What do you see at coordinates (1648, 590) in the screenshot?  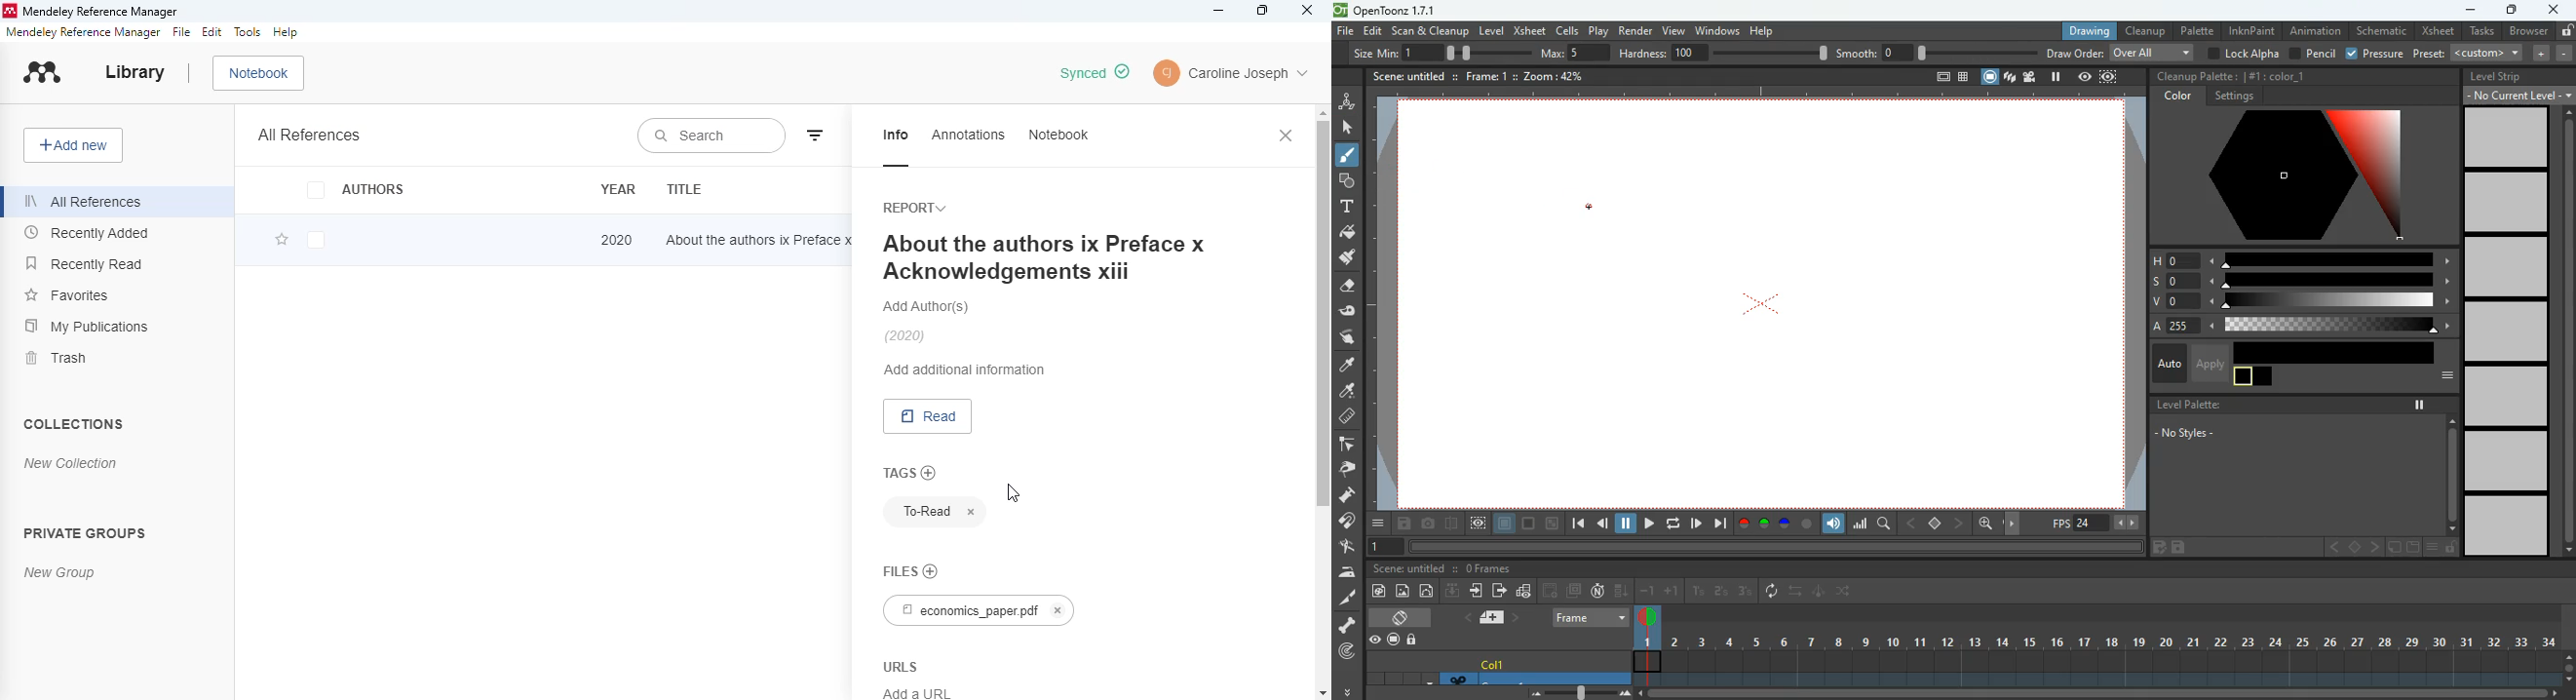 I see `-1` at bounding box center [1648, 590].